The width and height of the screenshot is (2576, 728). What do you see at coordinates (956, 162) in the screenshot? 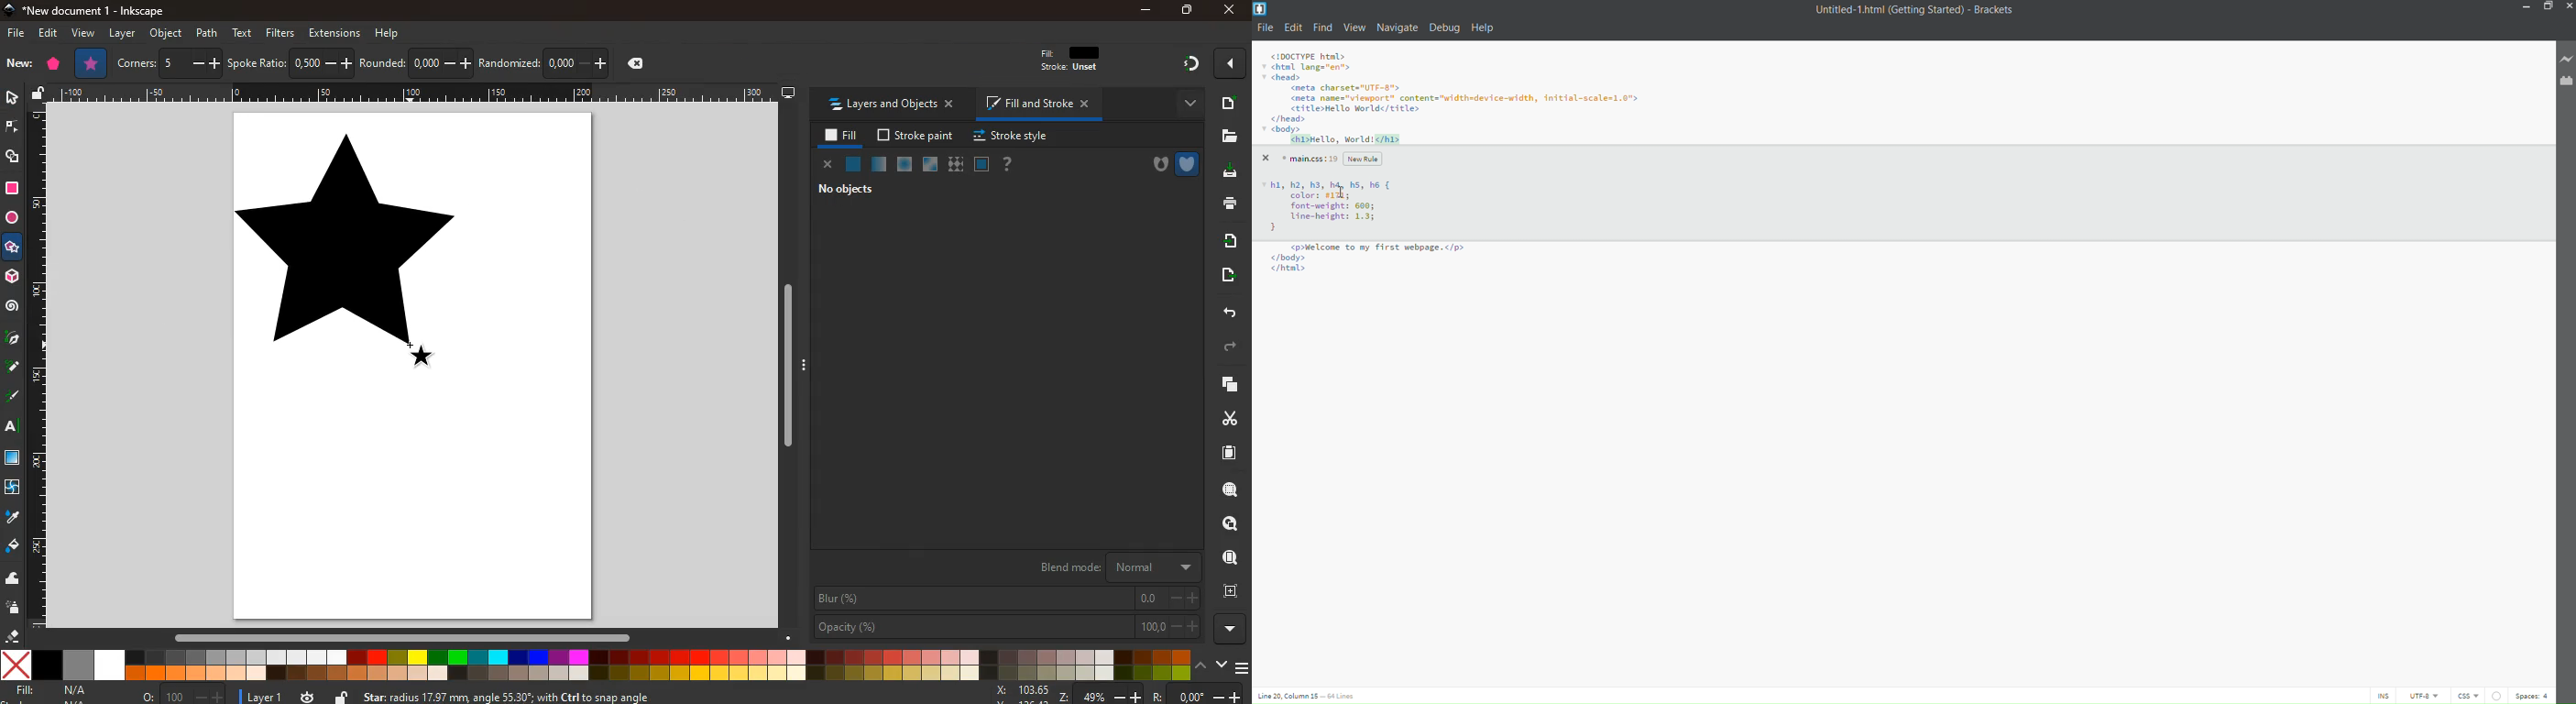
I see `texture` at bounding box center [956, 162].